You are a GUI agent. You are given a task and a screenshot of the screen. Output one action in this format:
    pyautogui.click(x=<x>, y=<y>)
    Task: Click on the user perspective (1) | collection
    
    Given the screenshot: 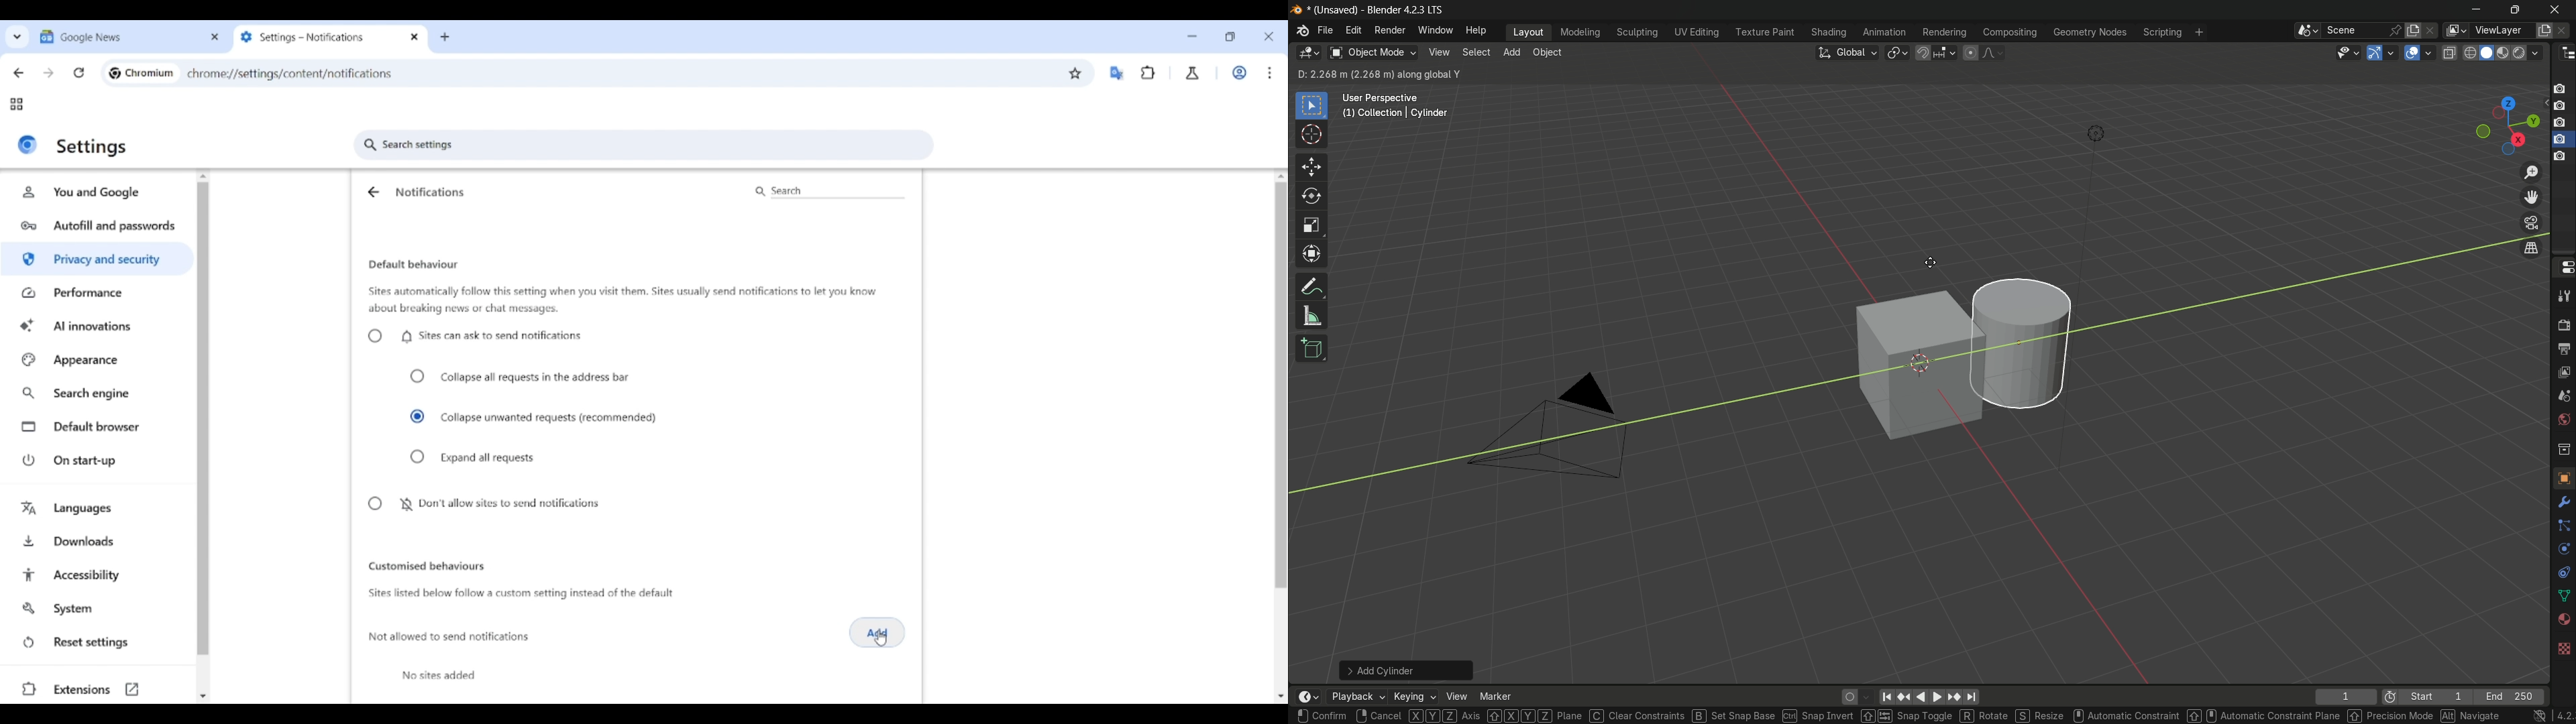 What is the action you would take?
    pyautogui.click(x=1395, y=109)
    